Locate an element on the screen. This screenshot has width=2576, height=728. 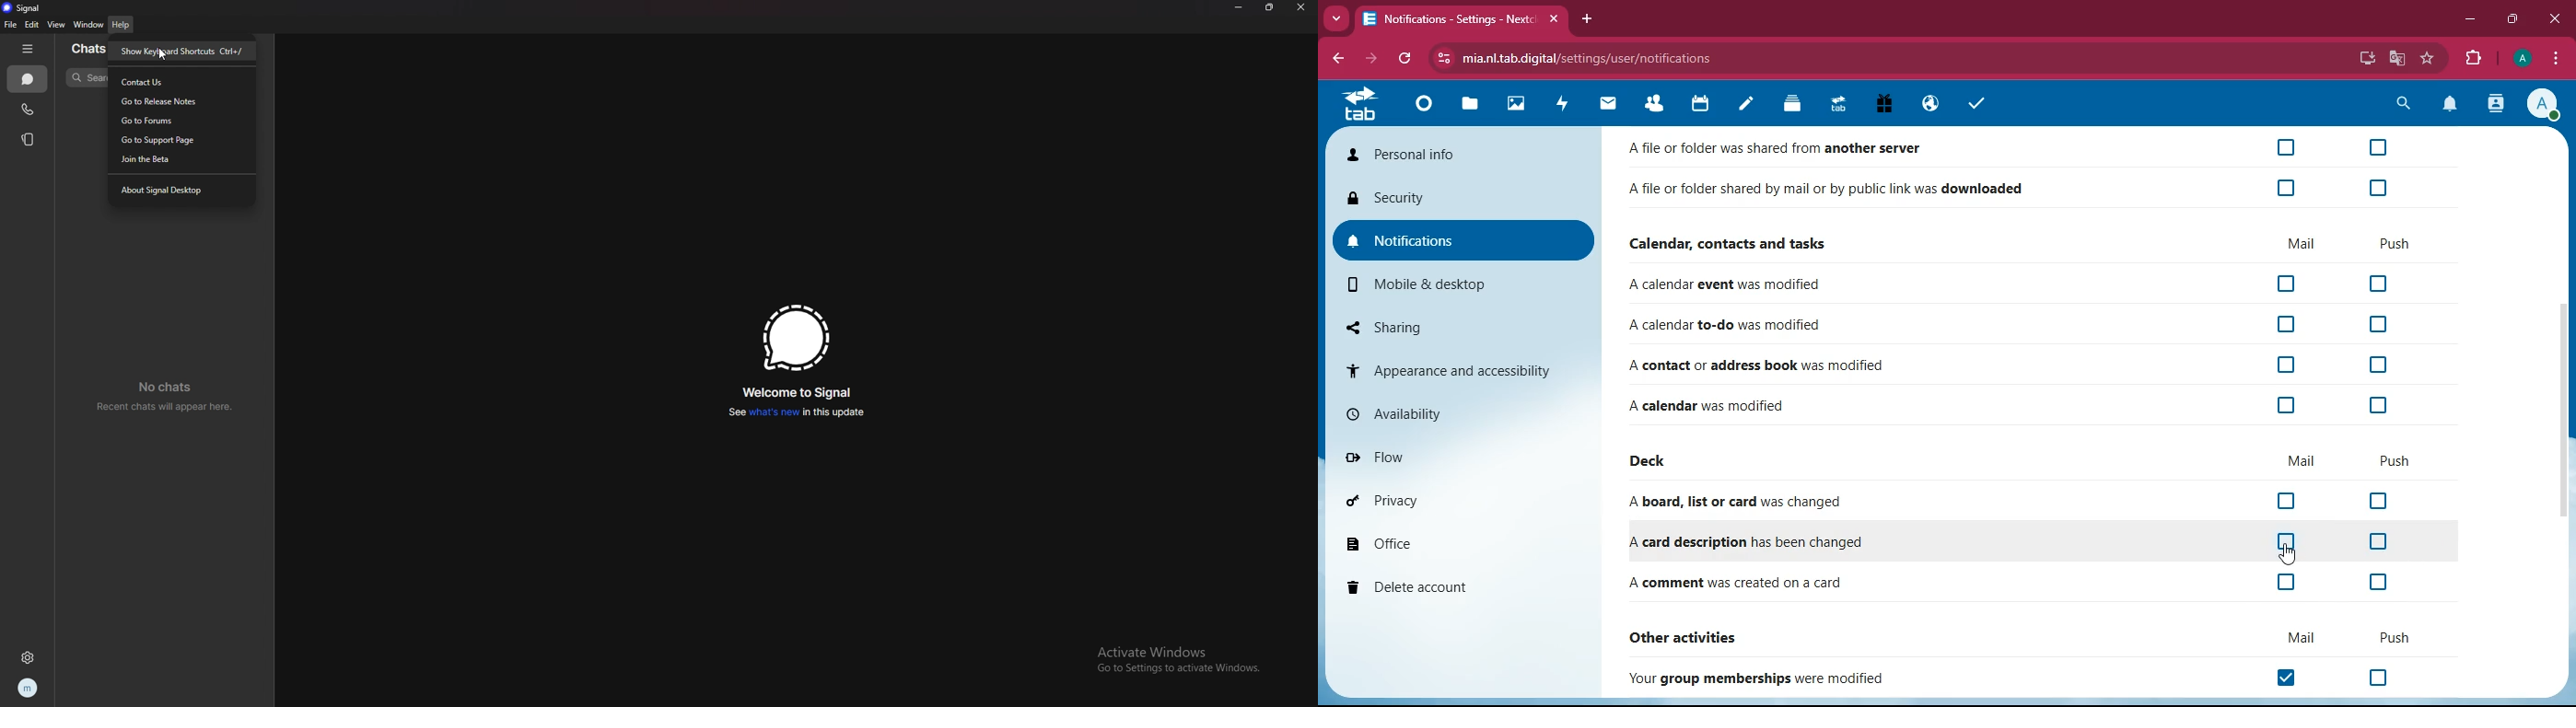
options is located at coordinates (2556, 58).